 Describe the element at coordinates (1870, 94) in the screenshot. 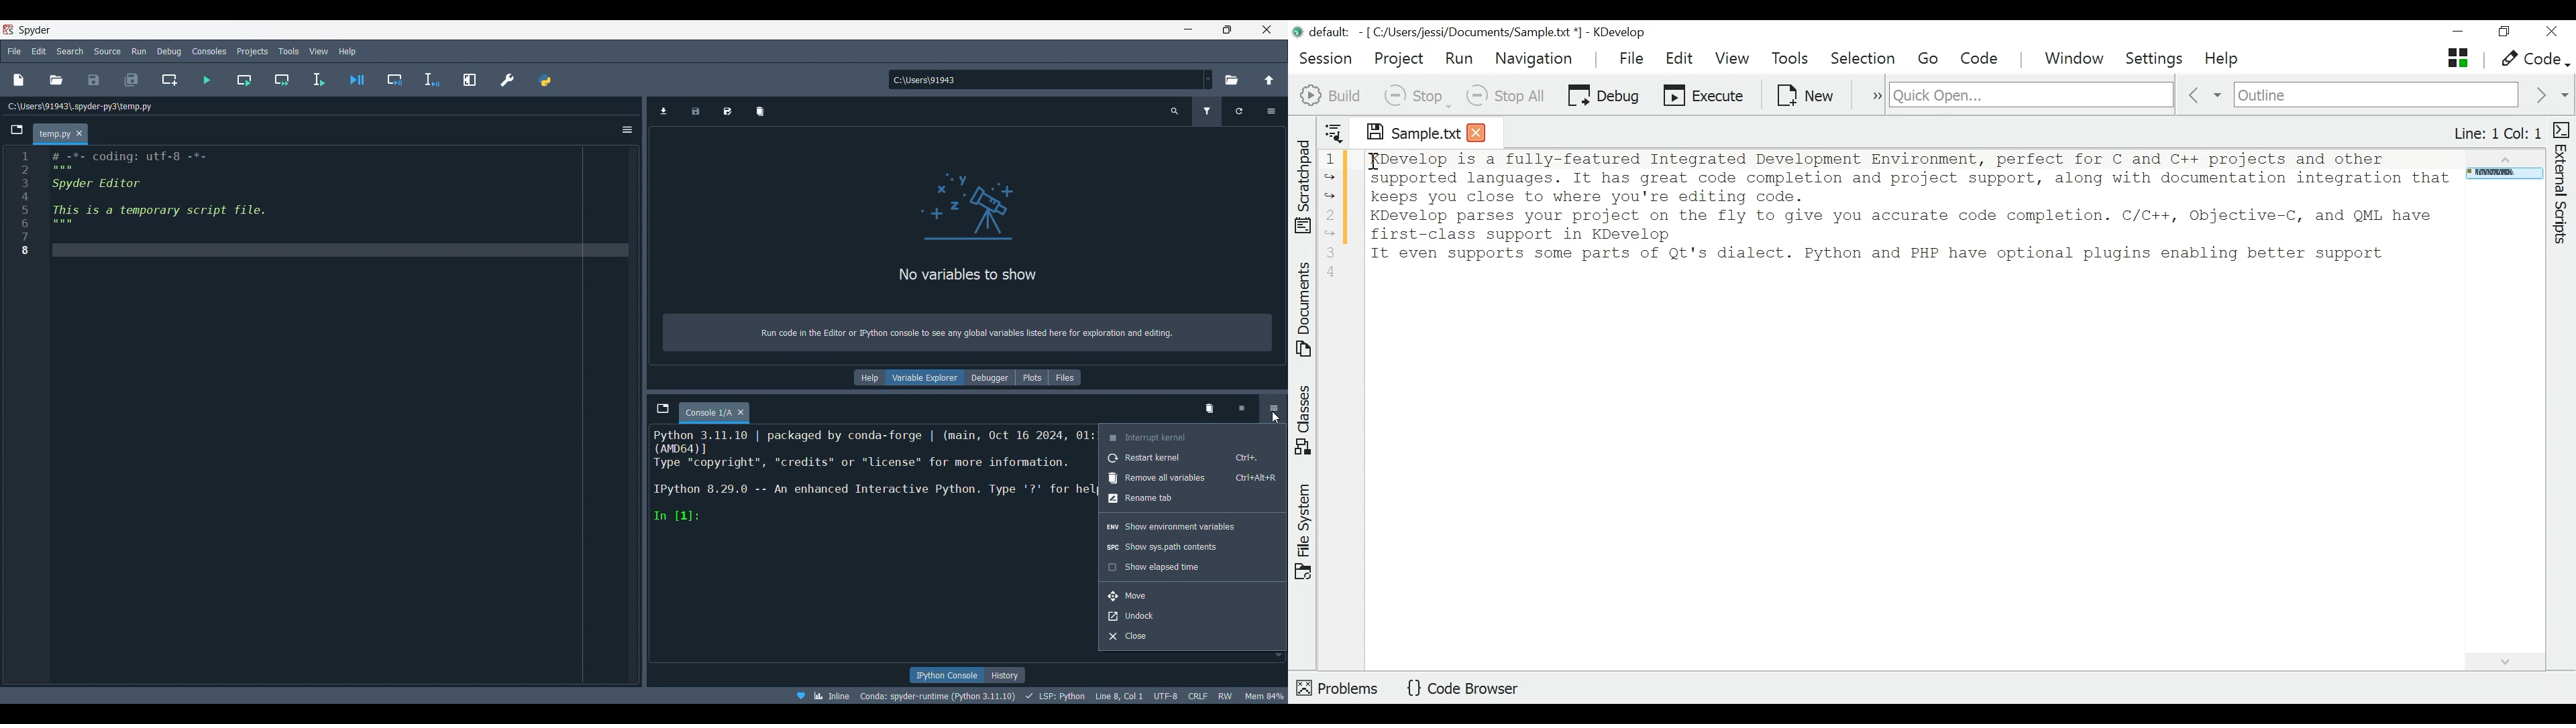

I see `more options` at that location.